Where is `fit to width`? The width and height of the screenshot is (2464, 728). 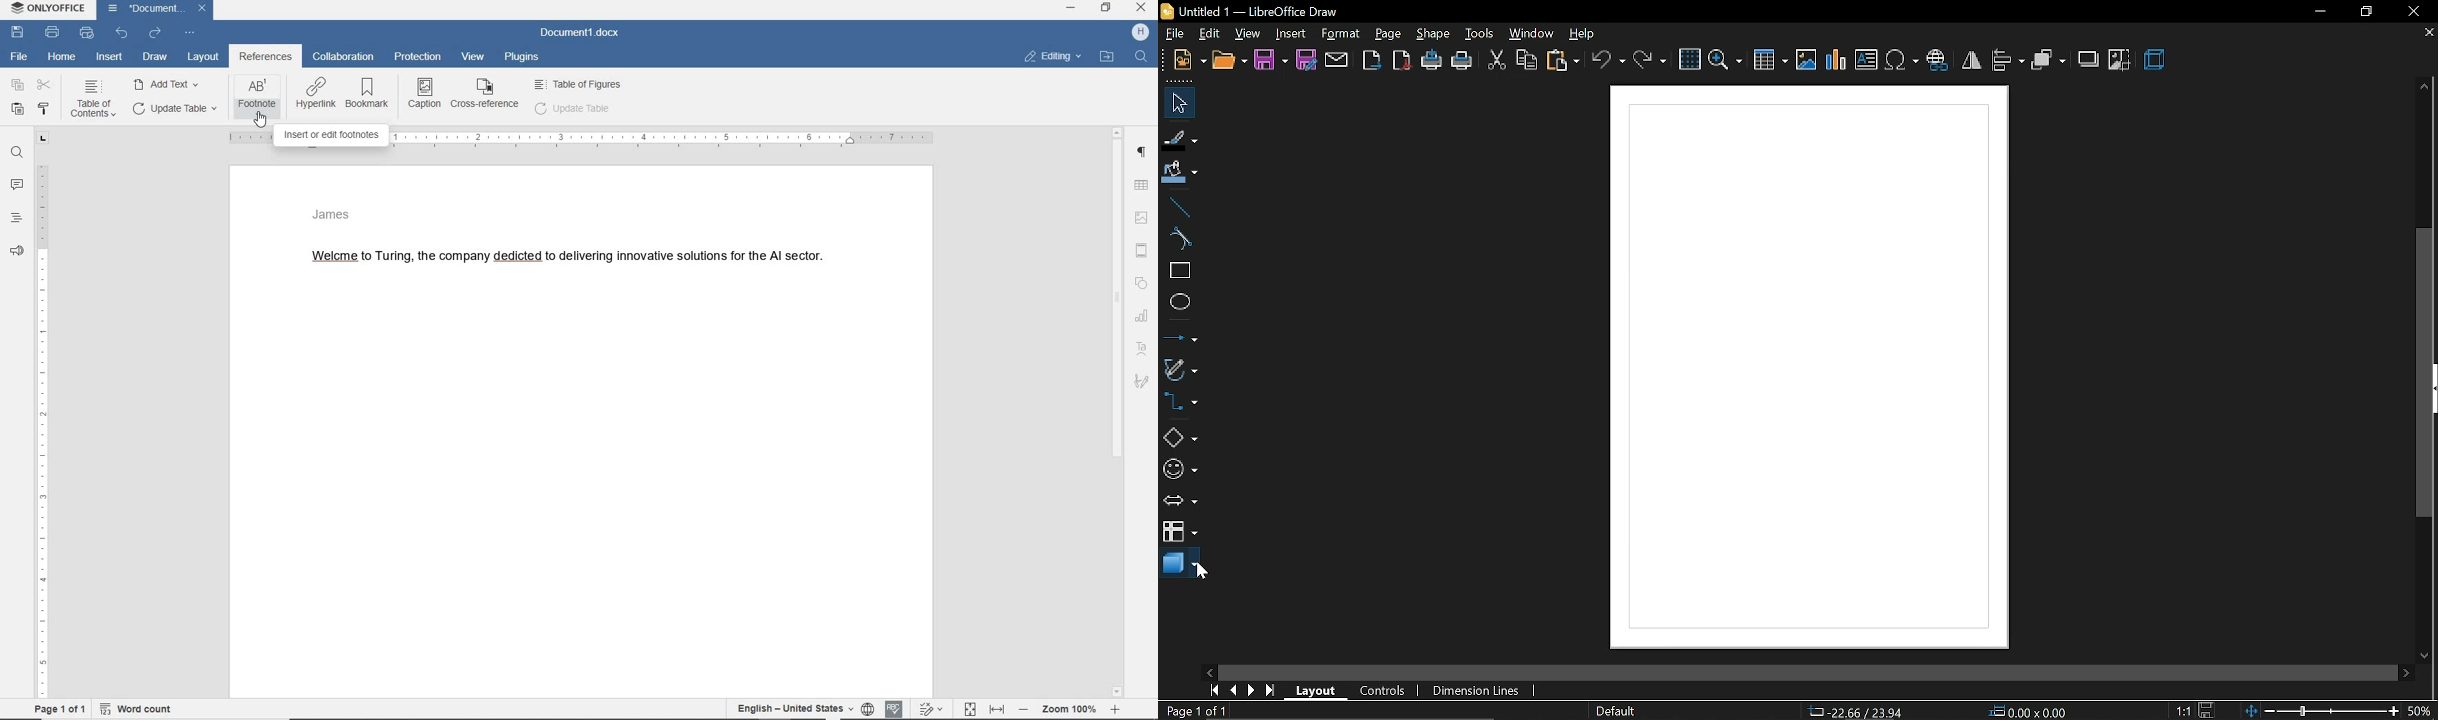
fit to width is located at coordinates (1000, 710).